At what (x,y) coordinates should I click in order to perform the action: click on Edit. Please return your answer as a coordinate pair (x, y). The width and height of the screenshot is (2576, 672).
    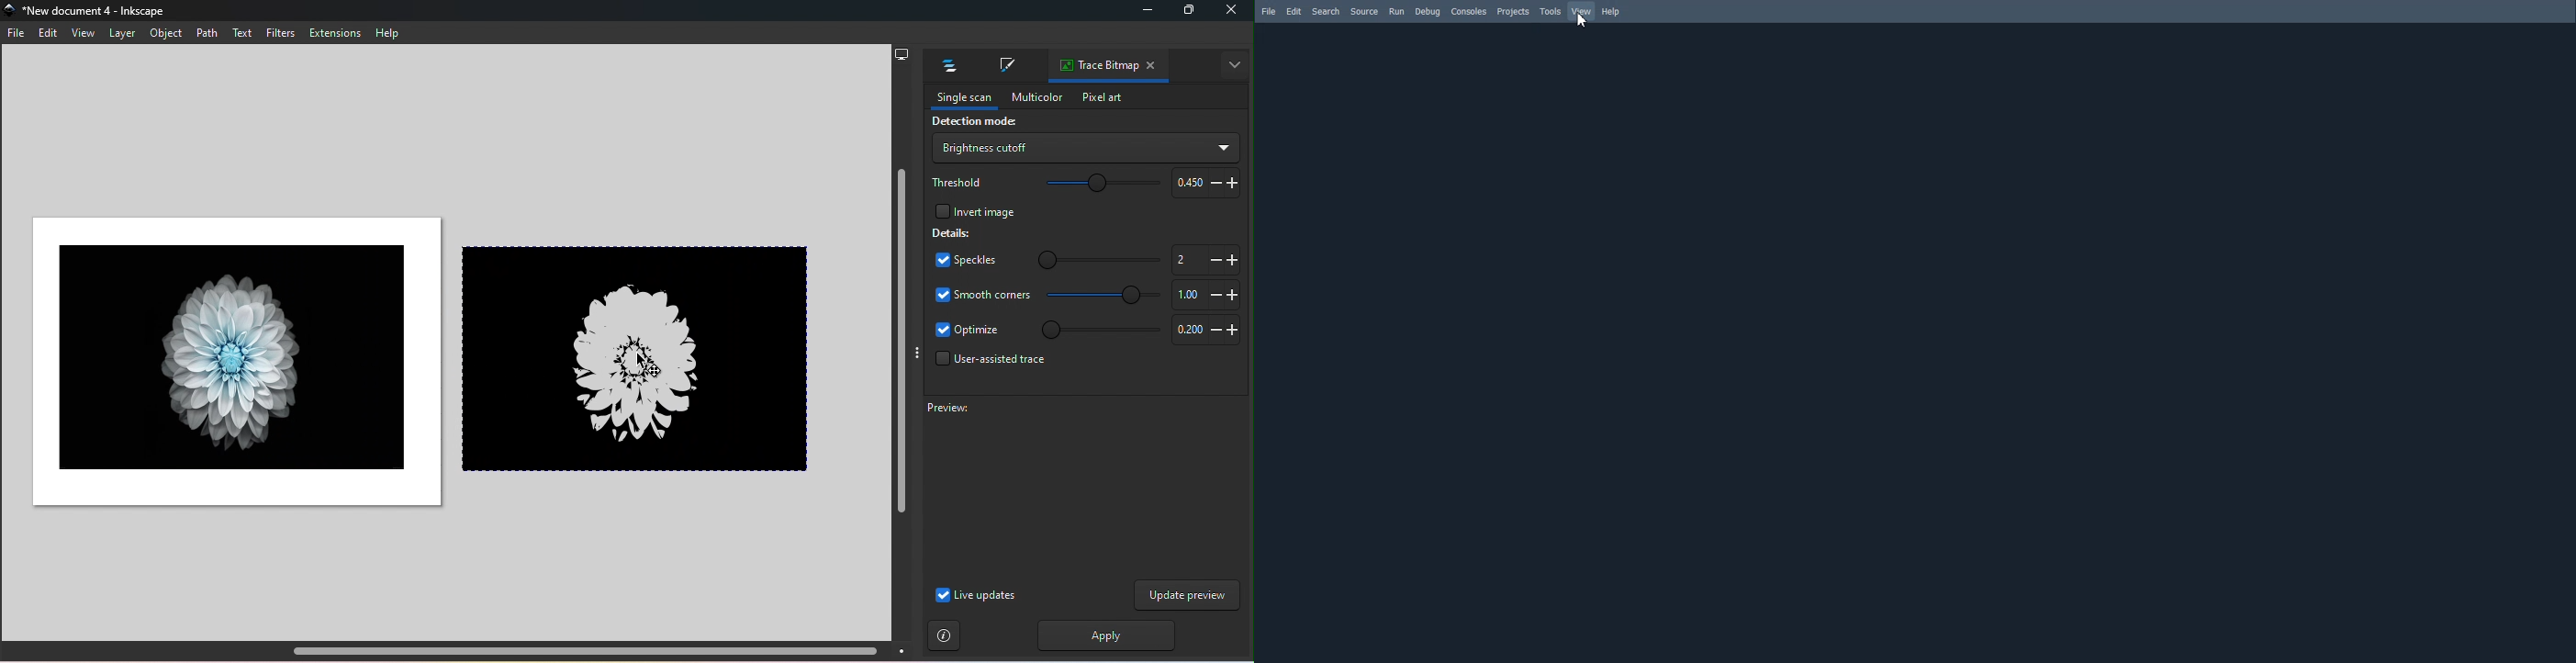
    Looking at the image, I should click on (1295, 11).